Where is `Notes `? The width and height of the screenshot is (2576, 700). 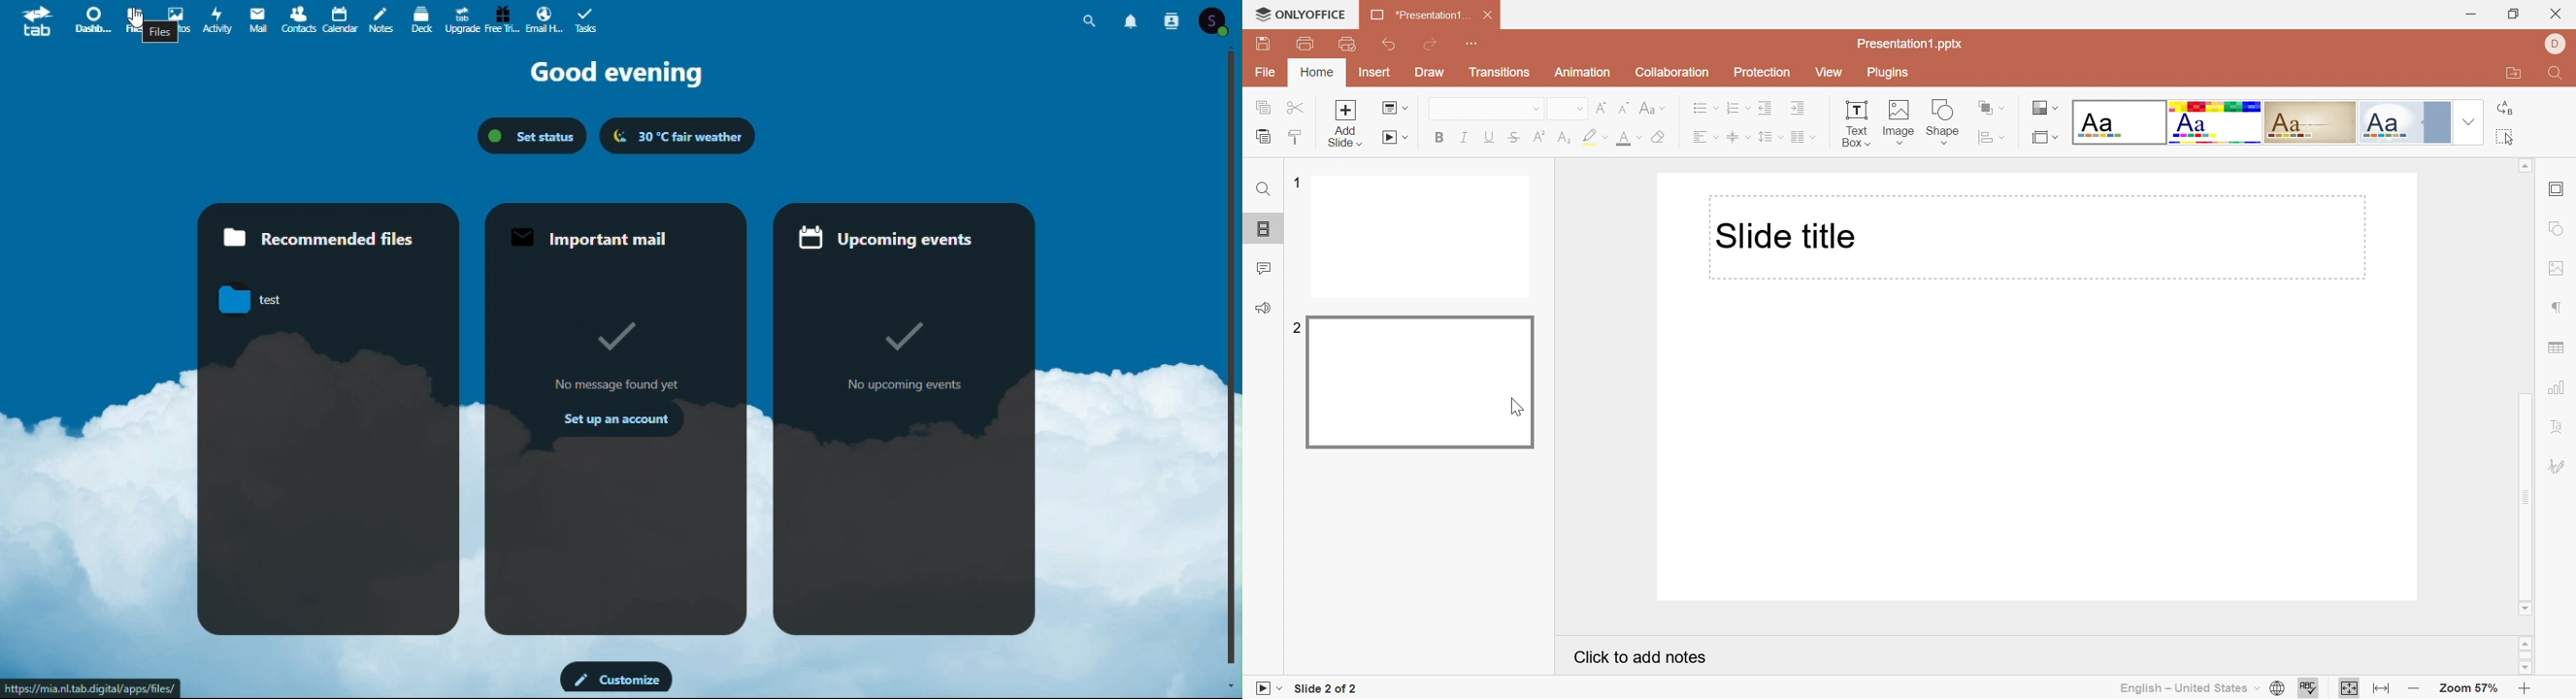
Notes  is located at coordinates (383, 21).